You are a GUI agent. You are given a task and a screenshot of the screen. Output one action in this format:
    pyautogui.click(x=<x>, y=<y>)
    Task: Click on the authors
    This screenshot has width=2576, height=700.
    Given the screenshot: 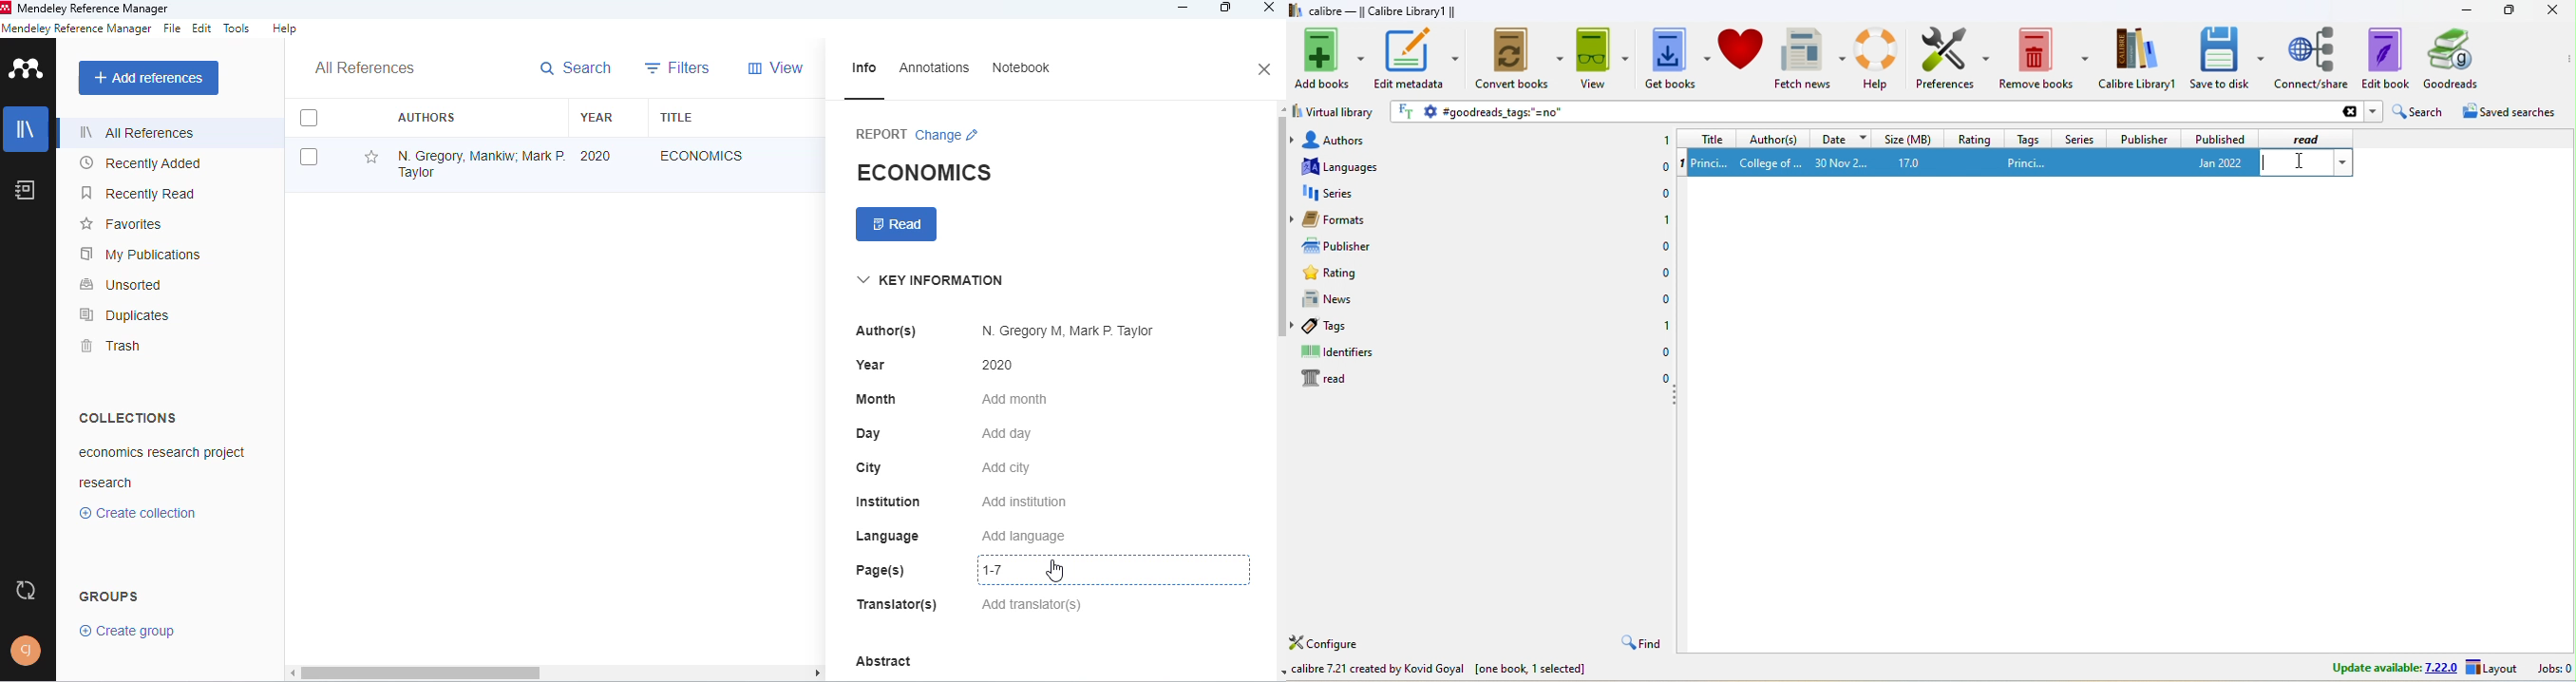 What is the action you would take?
    pyautogui.click(x=1344, y=140)
    